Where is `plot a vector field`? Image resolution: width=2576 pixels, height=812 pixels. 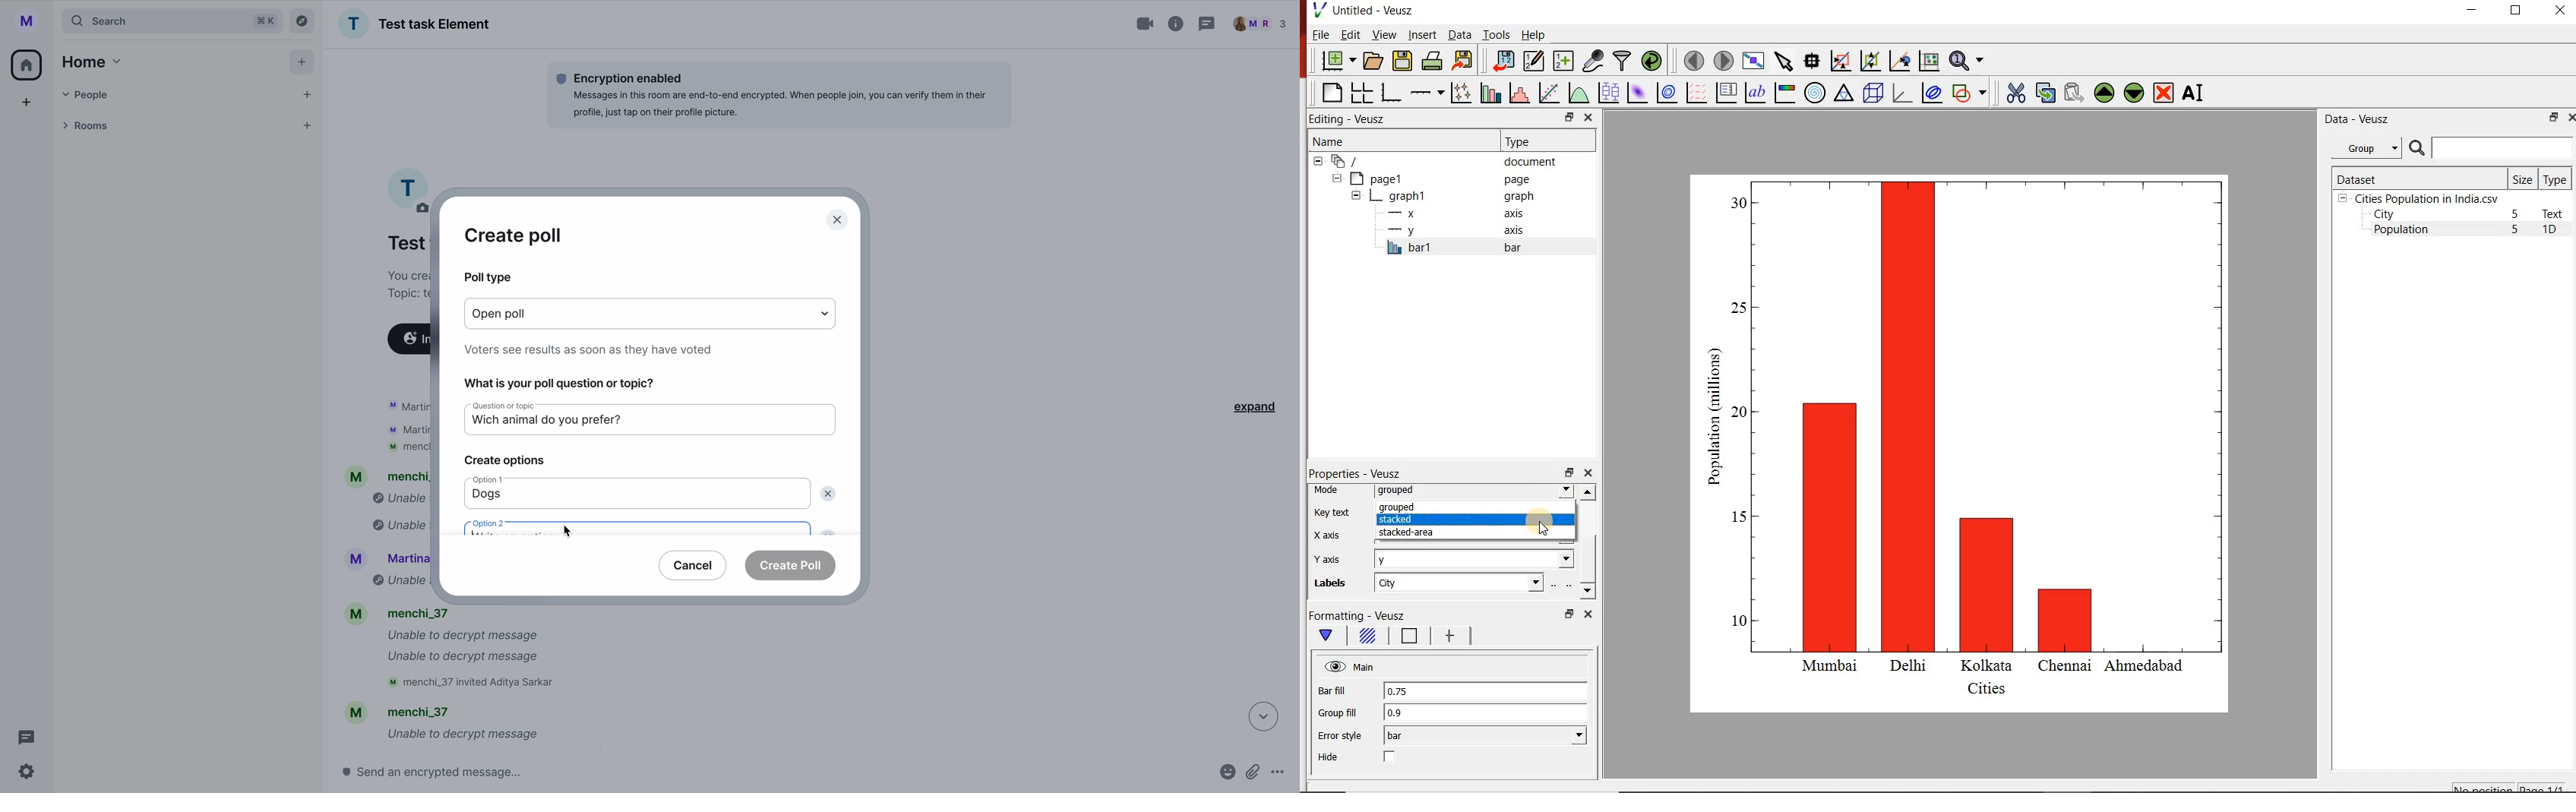 plot a vector field is located at coordinates (1695, 92).